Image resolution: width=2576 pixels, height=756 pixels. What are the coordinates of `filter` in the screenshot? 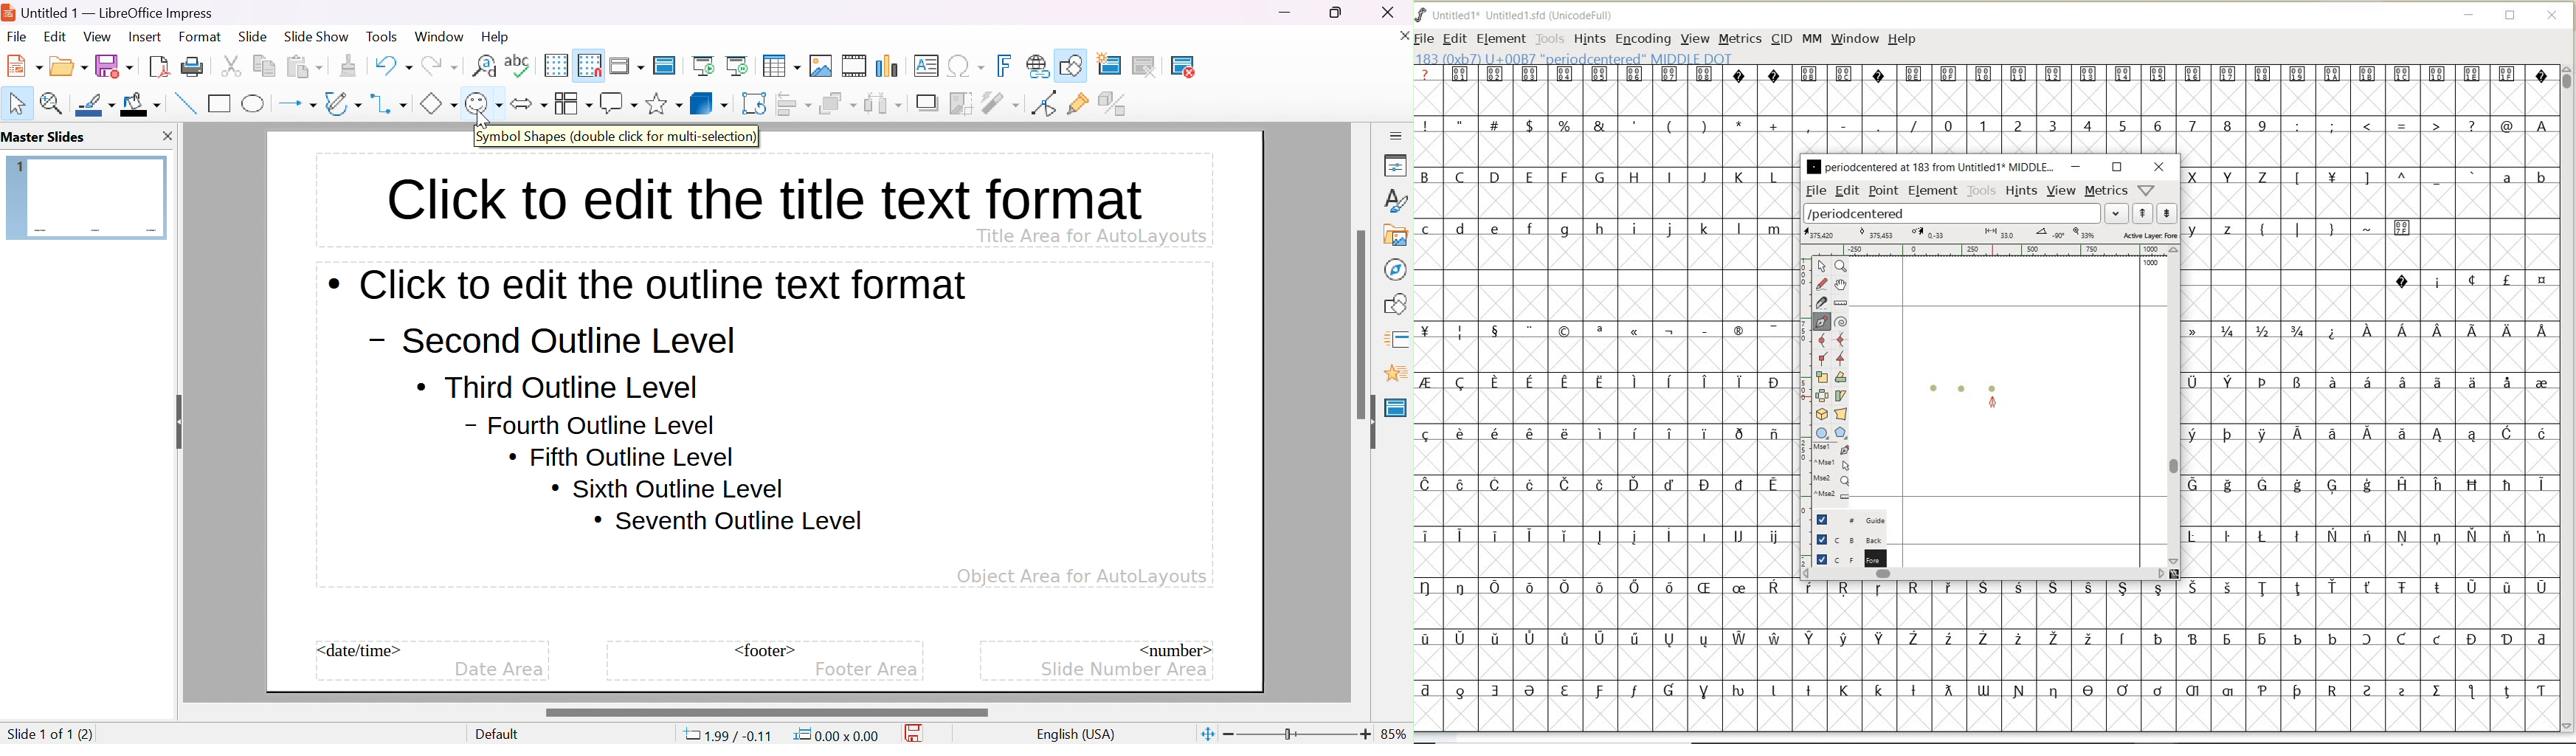 It's located at (1002, 103).